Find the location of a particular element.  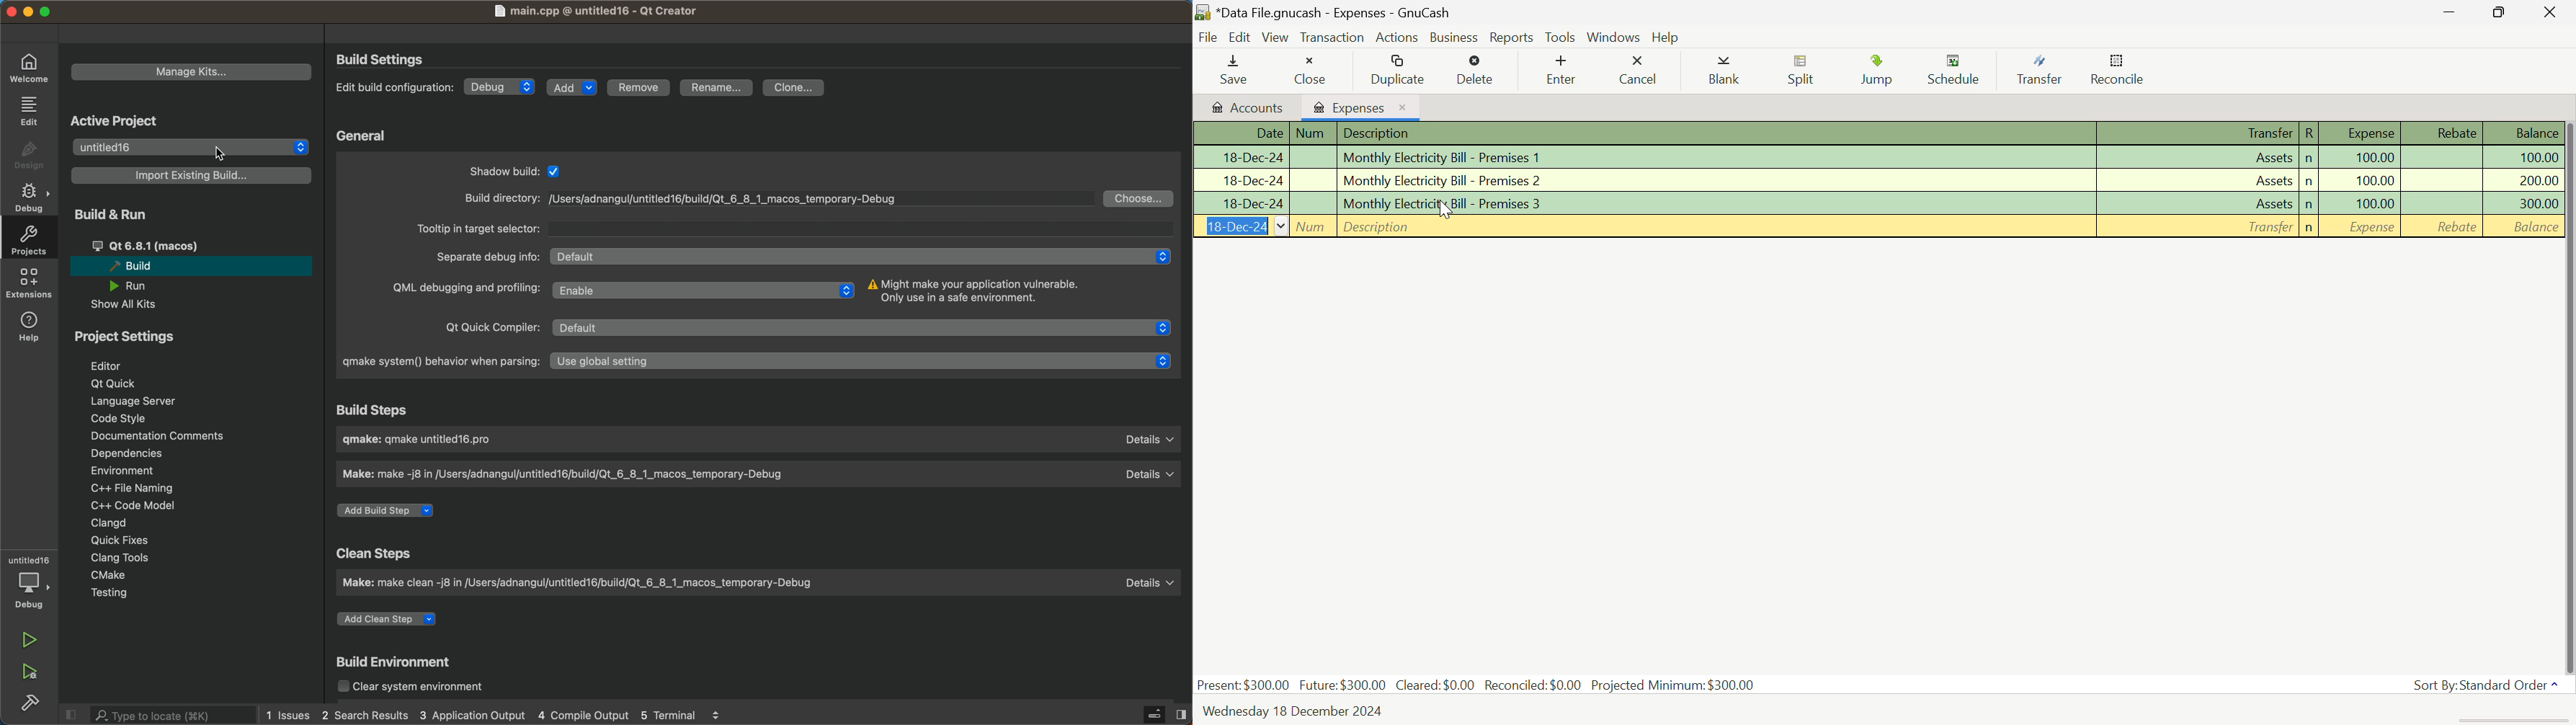

Save is located at coordinates (1234, 71).